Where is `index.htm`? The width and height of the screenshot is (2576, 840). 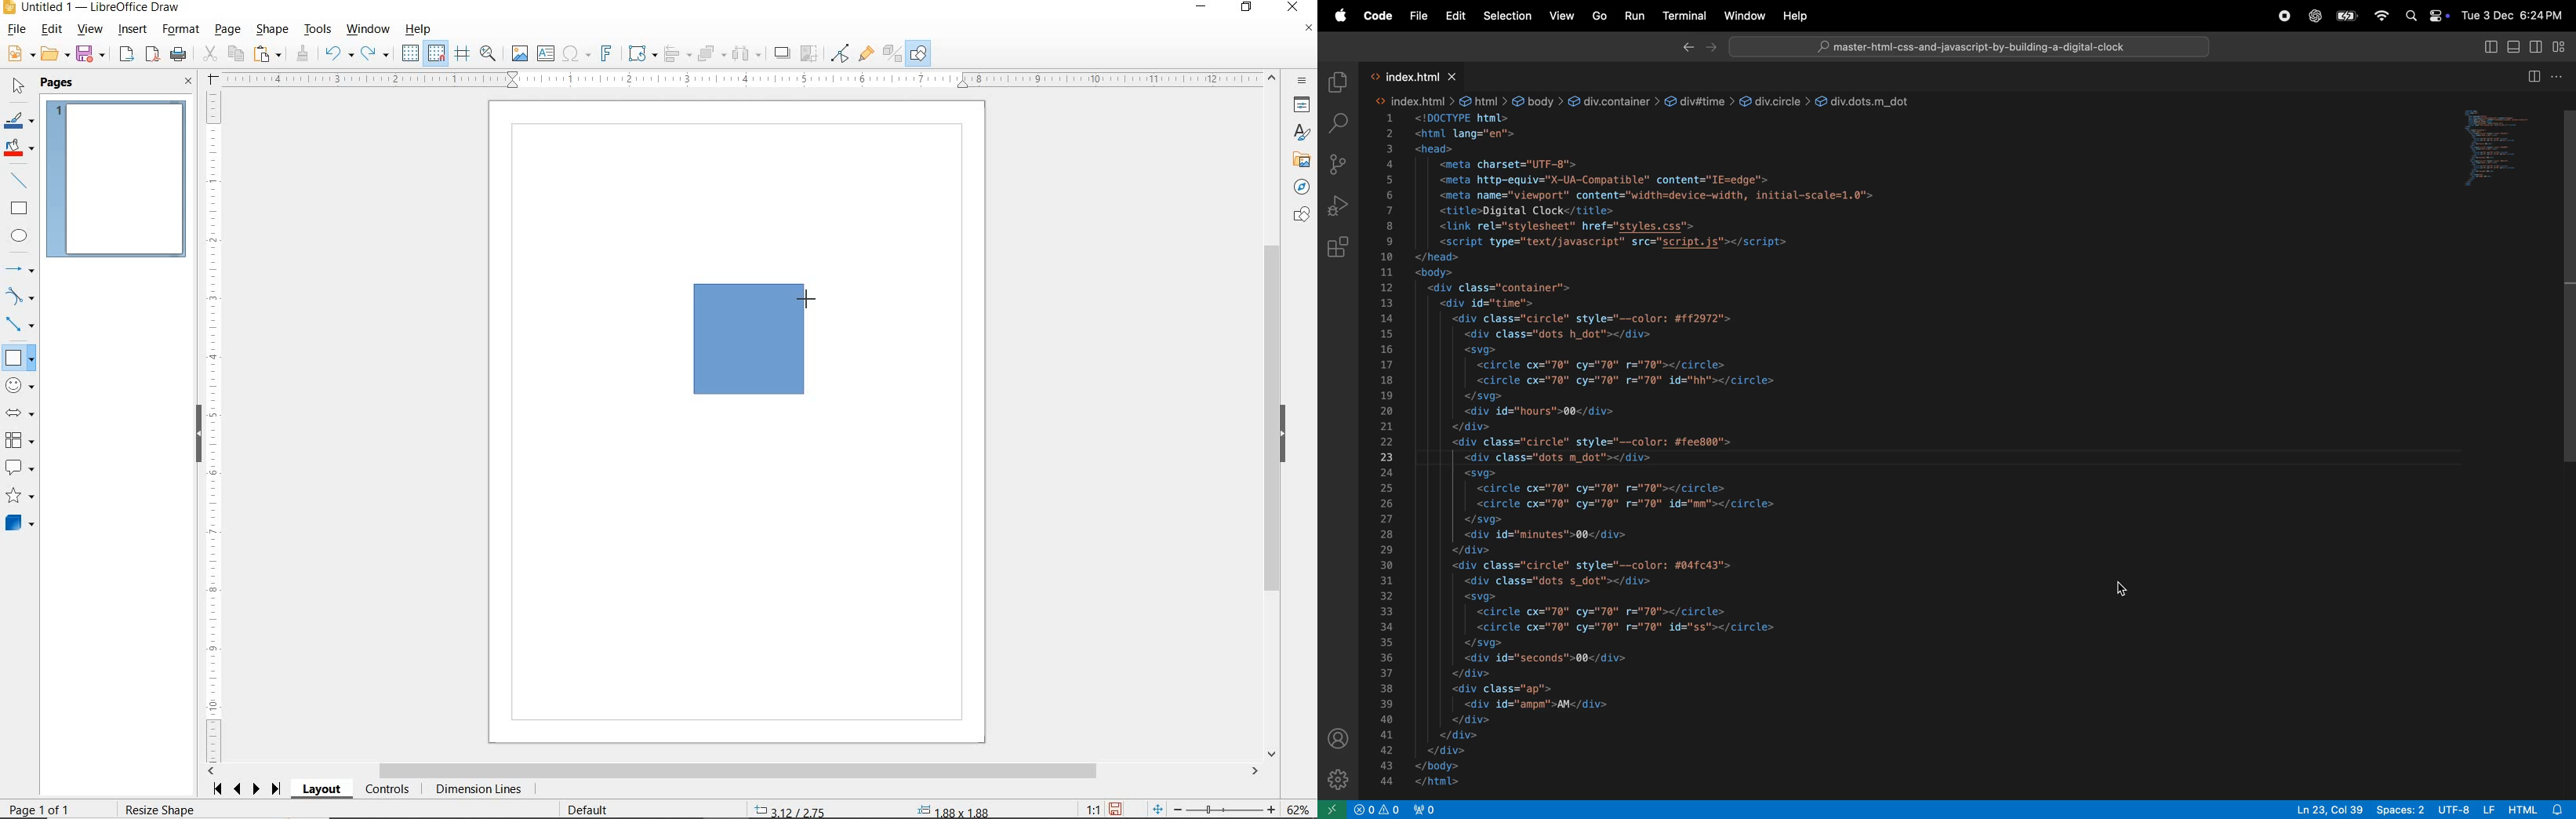
index.htm is located at coordinates (1412, 102).